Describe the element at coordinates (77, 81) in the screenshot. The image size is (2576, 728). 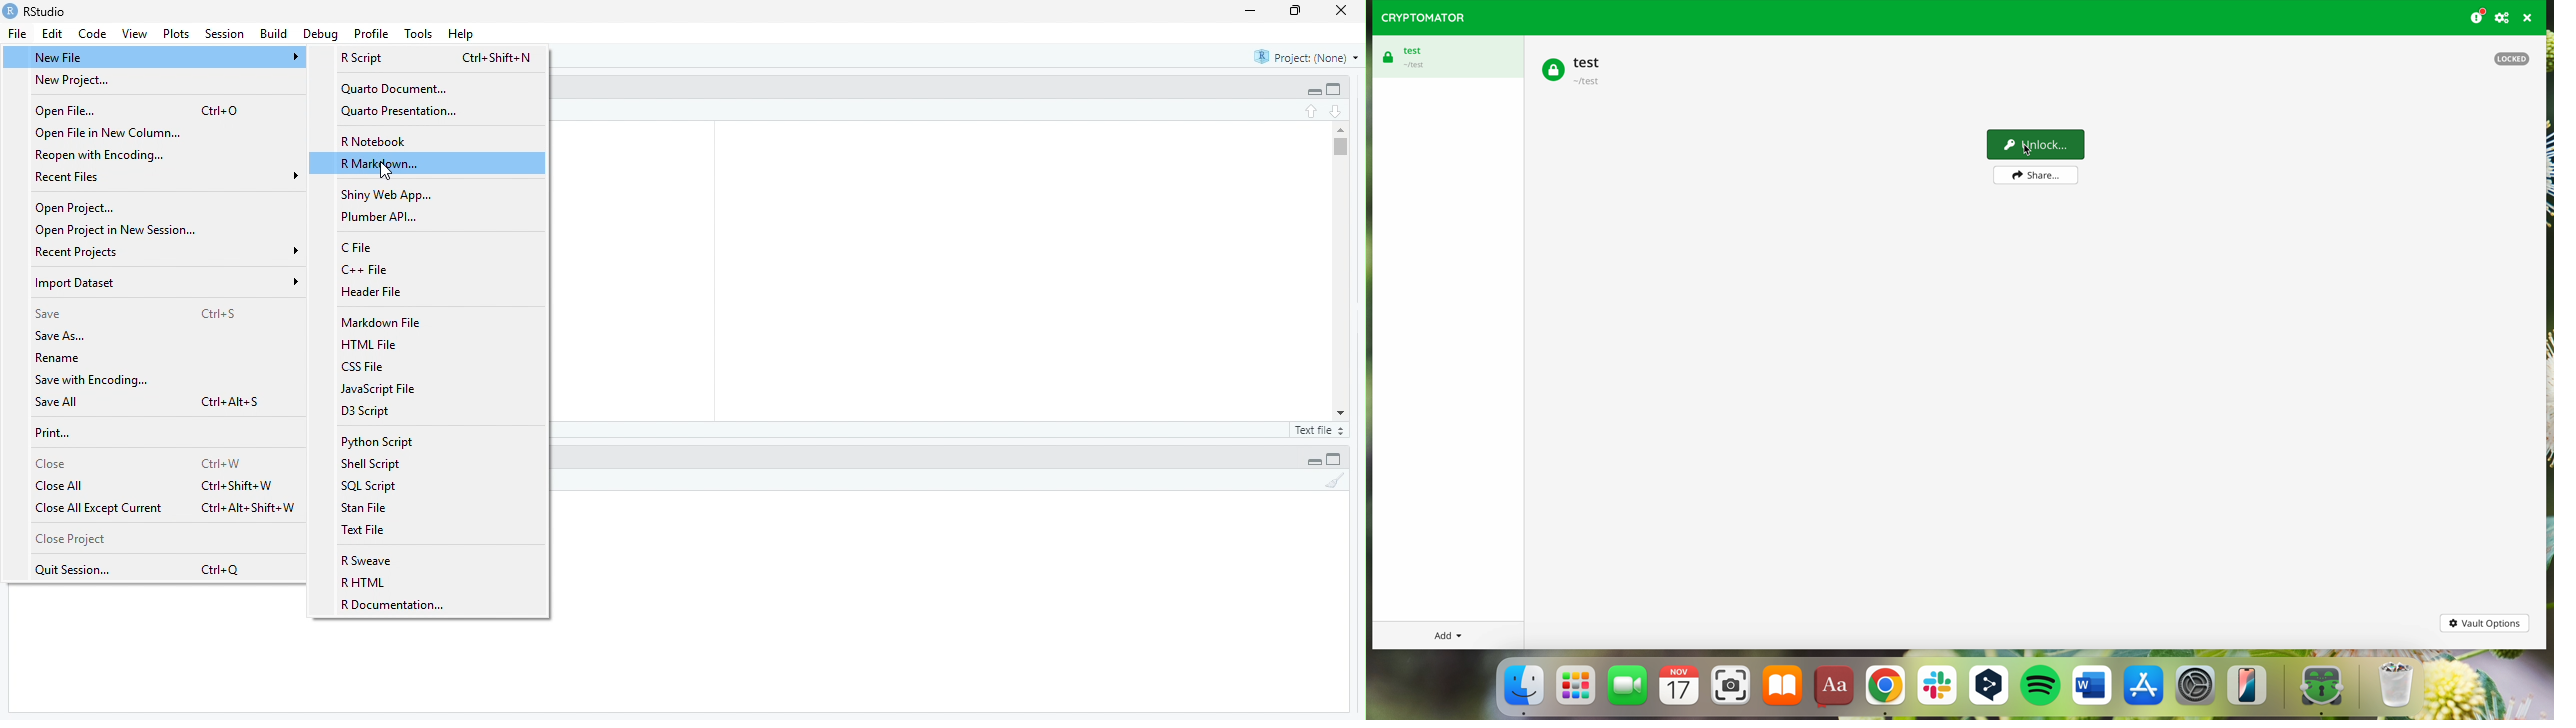
I see `New Project...` at that location.